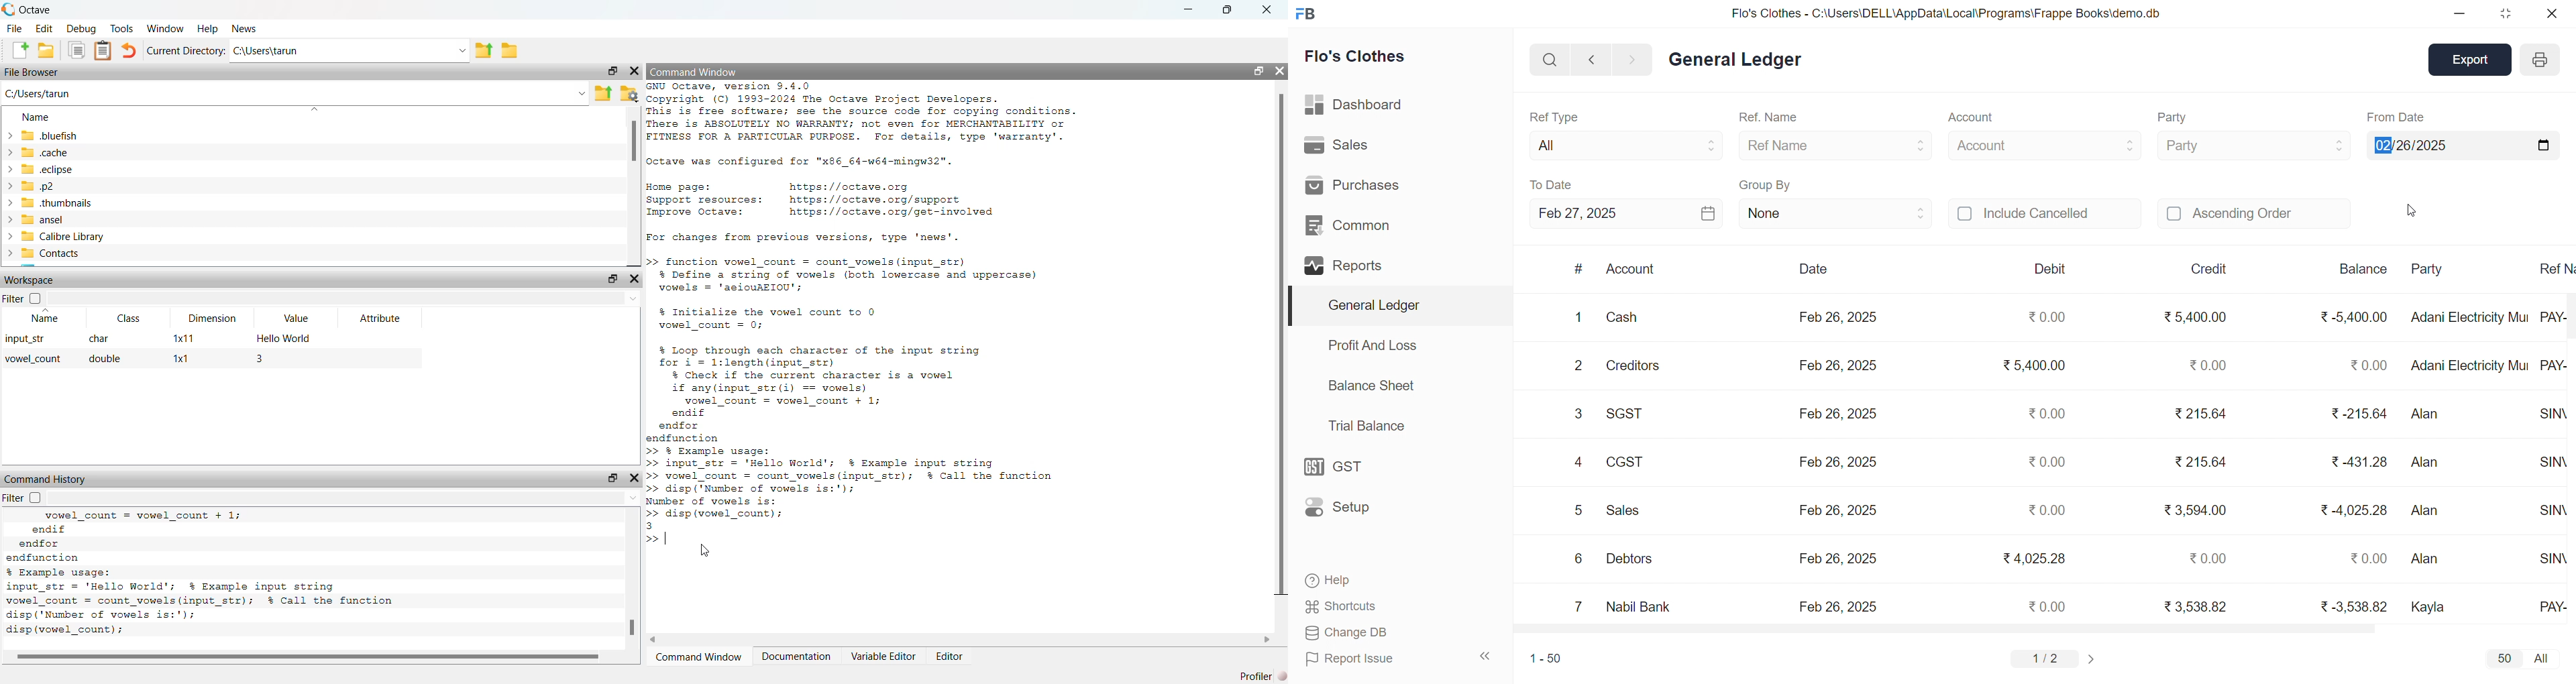 Image resolution: width=2576 pixels, height=700 pixels. Describe the element at coordinates (122, 27) in the screenshot. I see `Tools` at that location.